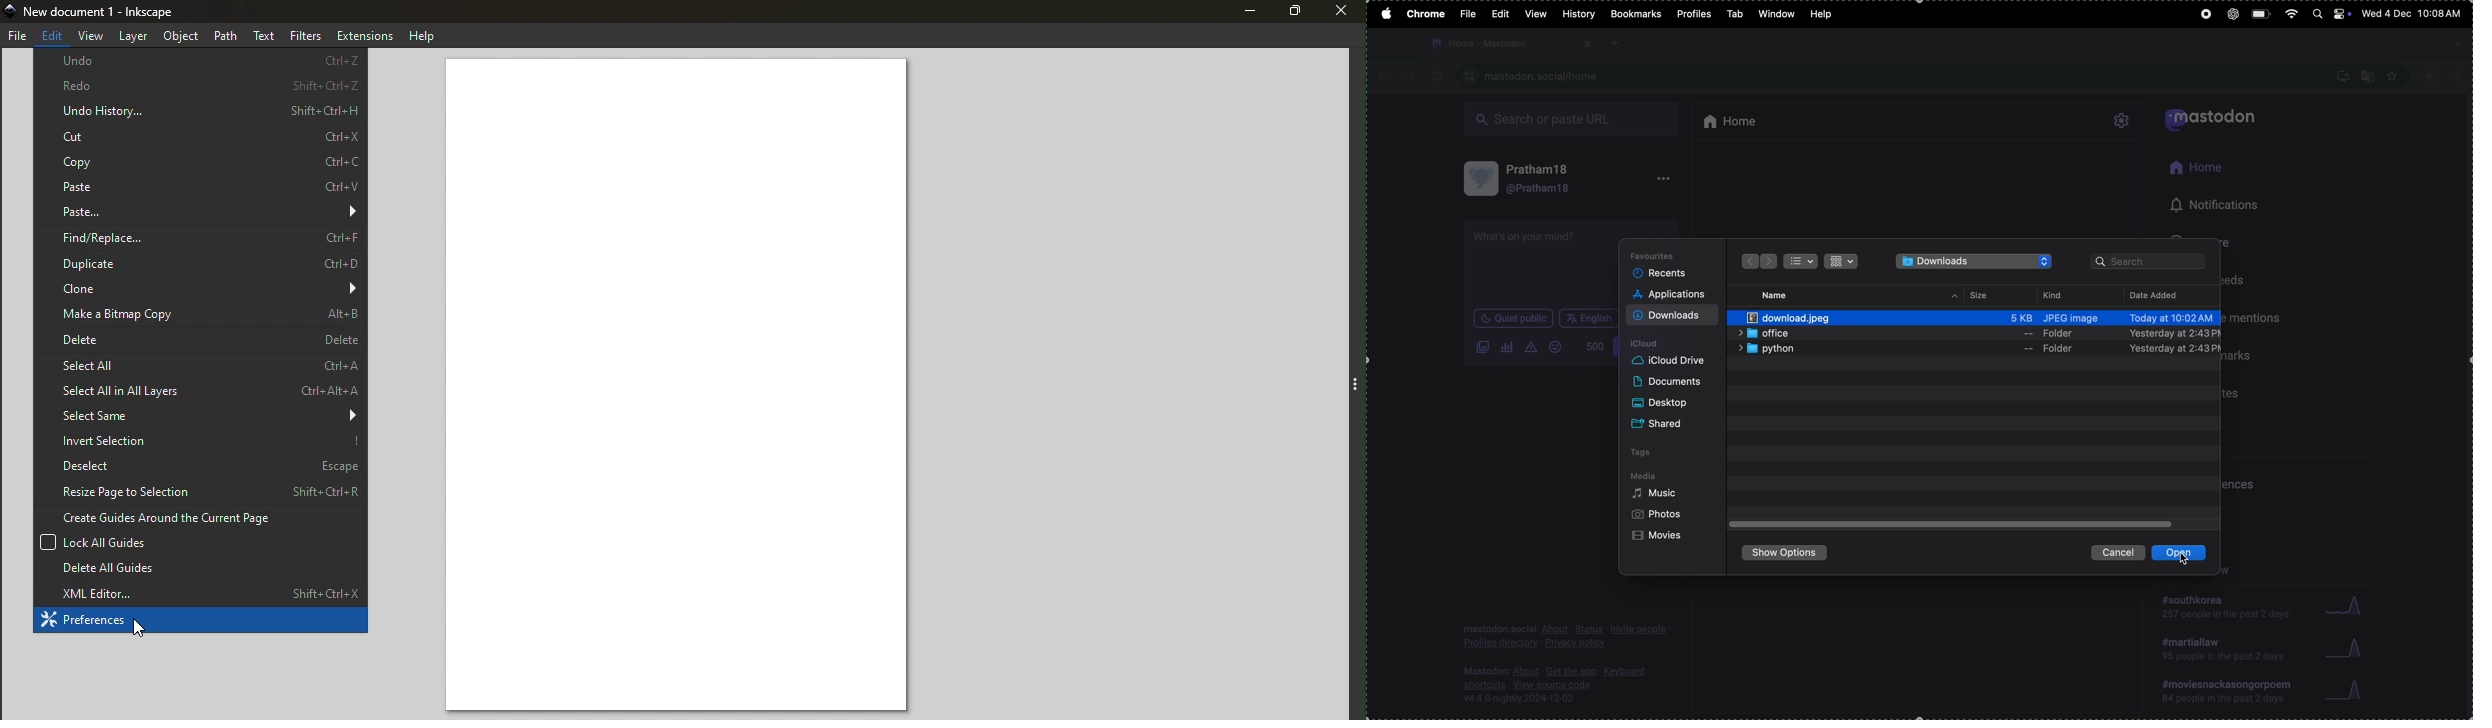 The image size is (2492, 728). Describe the element at coordinates (1424, 14) in the screenshot. I see `Chrome` at that location.